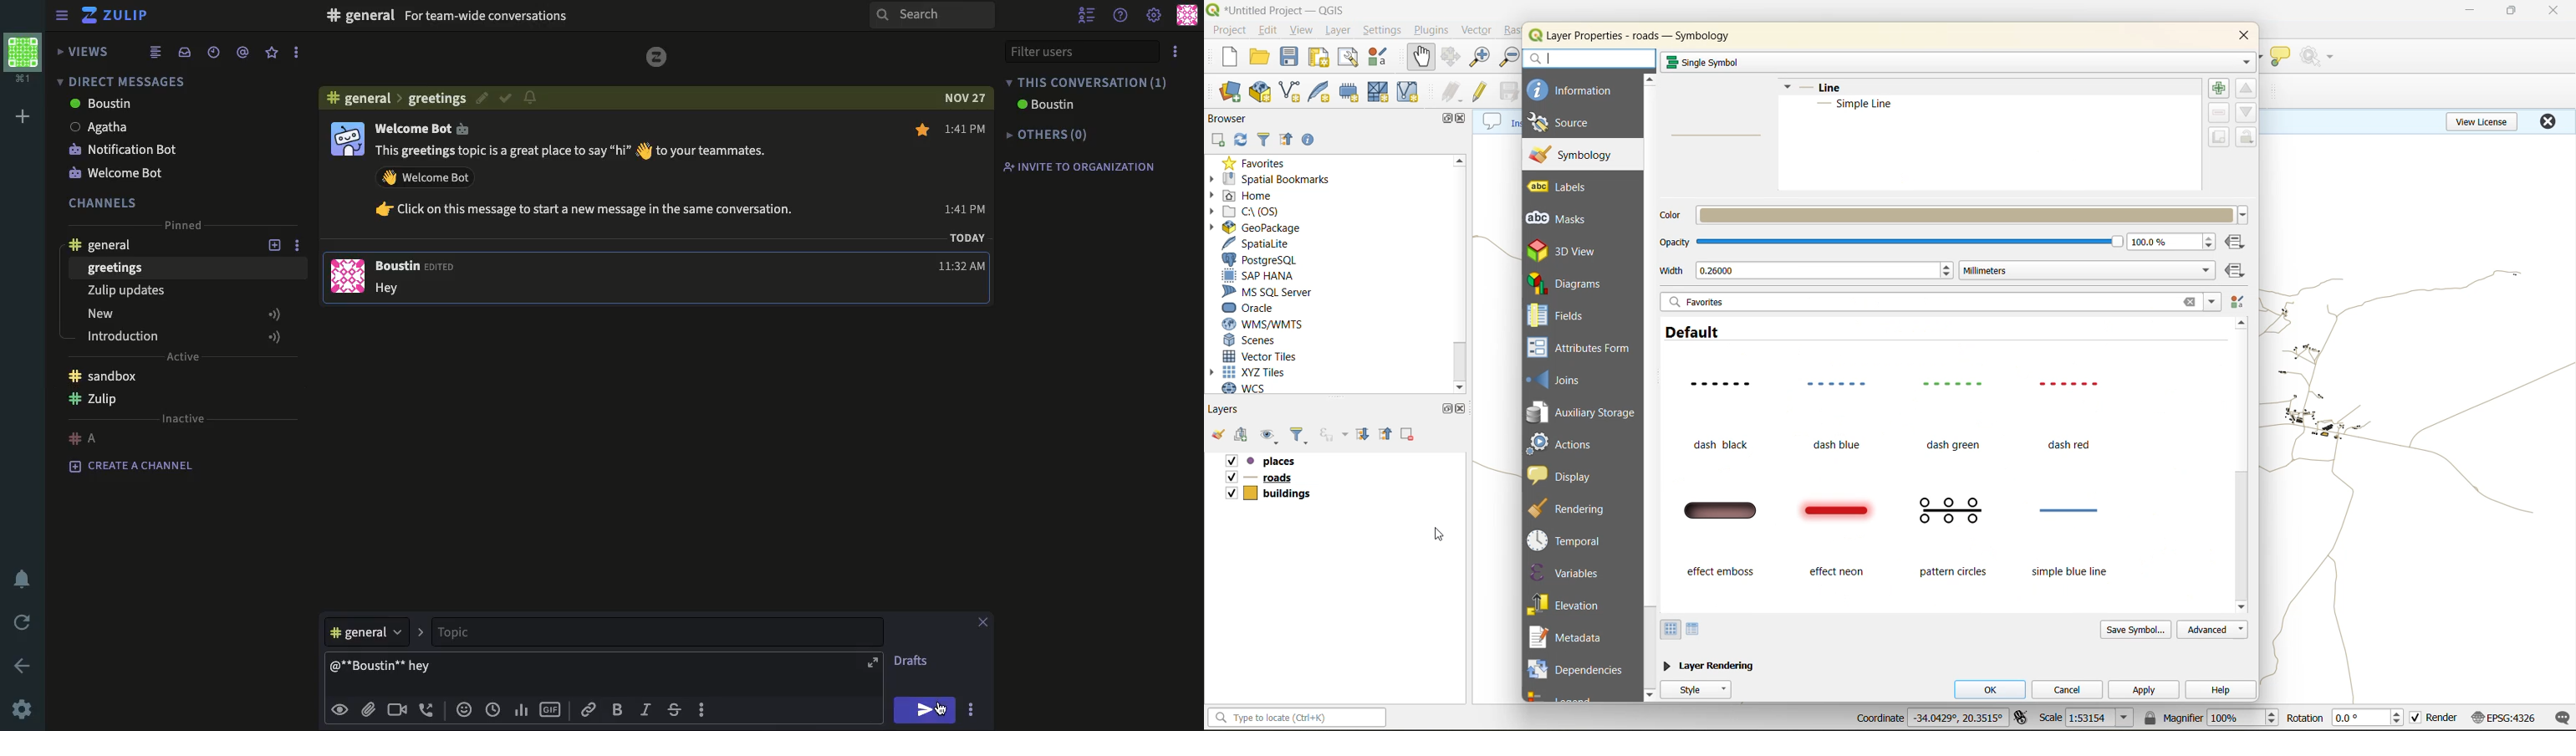 The height and width of the screenshot is (756, 2576). I want to click on places, so click(1273, 460).